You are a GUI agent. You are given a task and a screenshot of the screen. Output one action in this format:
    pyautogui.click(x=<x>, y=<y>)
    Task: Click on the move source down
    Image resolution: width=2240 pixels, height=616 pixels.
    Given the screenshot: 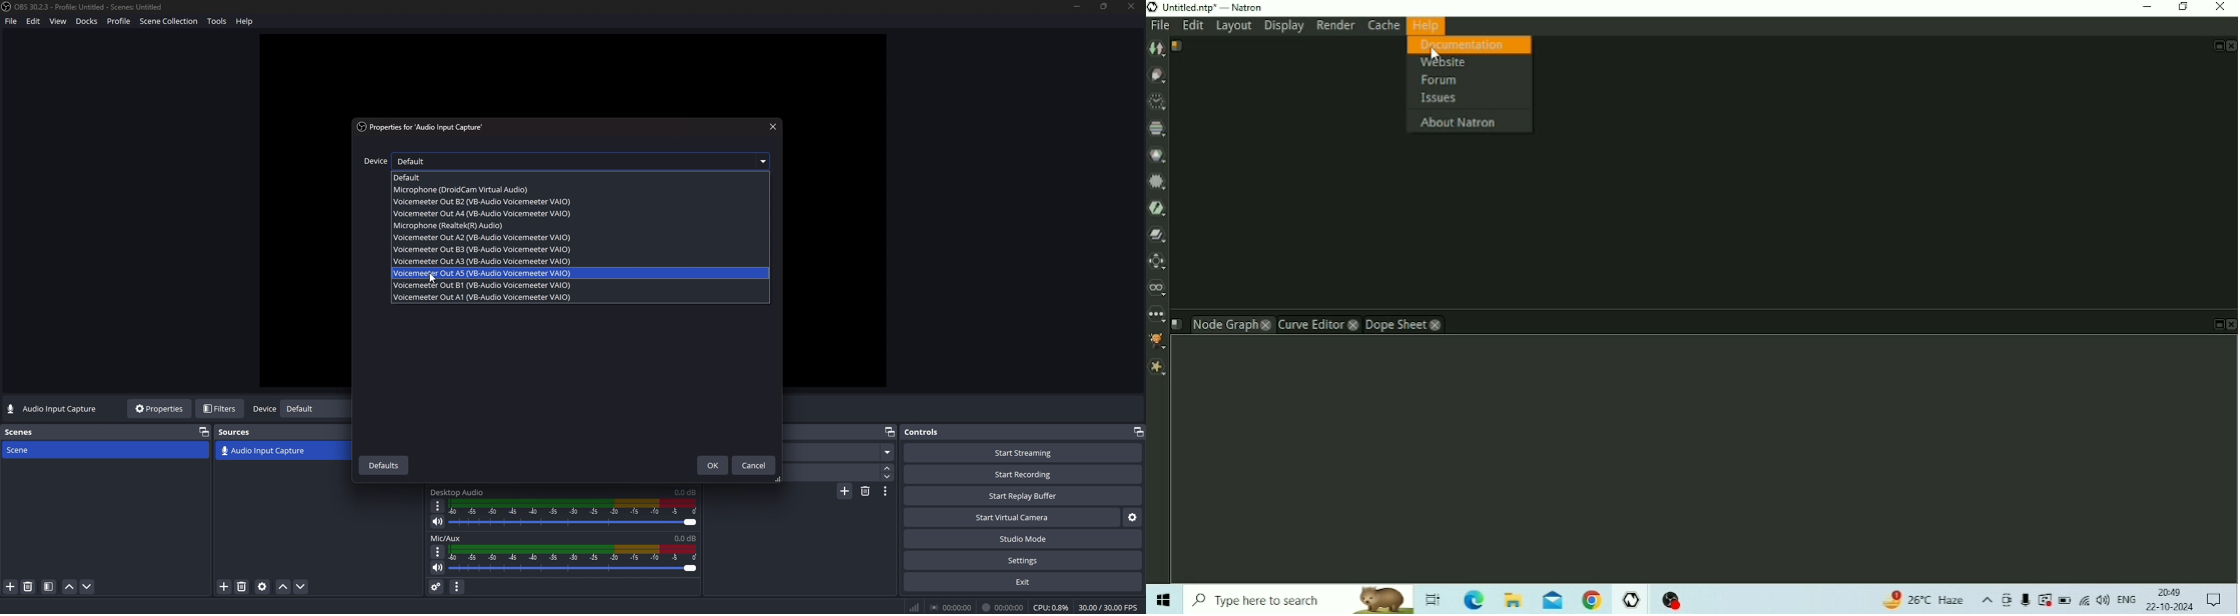 What is the action you would take?
    pyautogui.click(x=300, y=587)
    